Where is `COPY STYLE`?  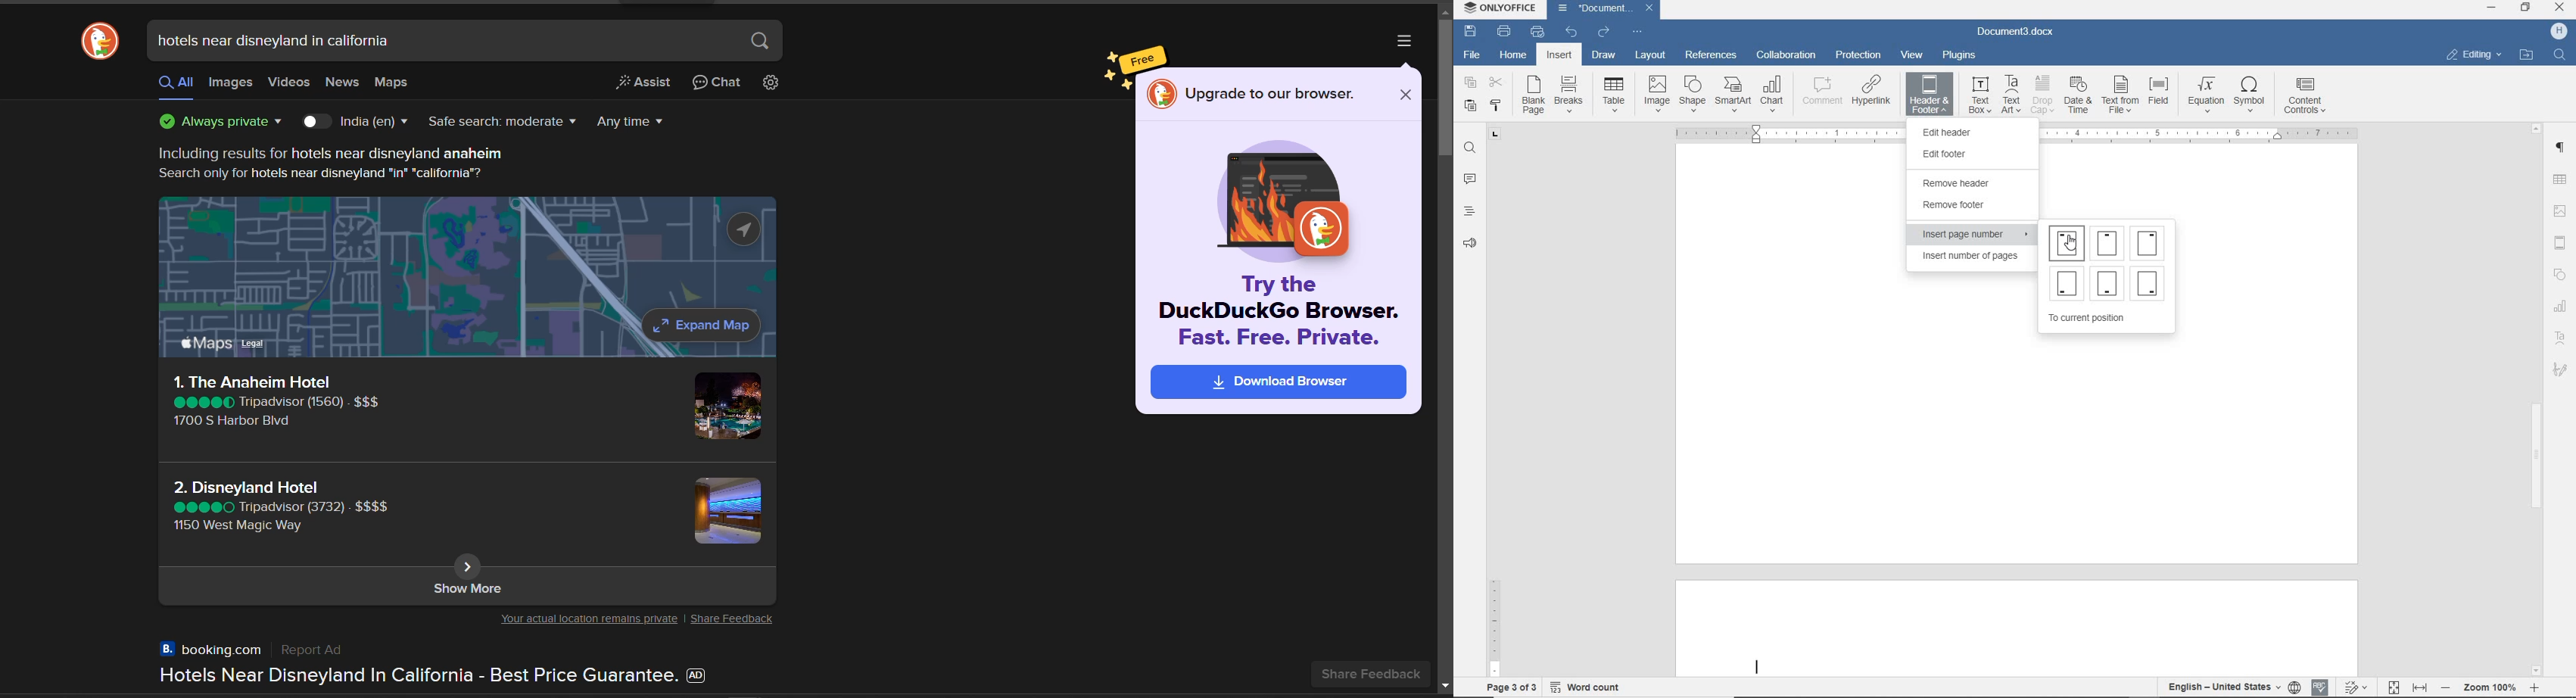
COPY STYLE is located at coordinates (1497, 106).